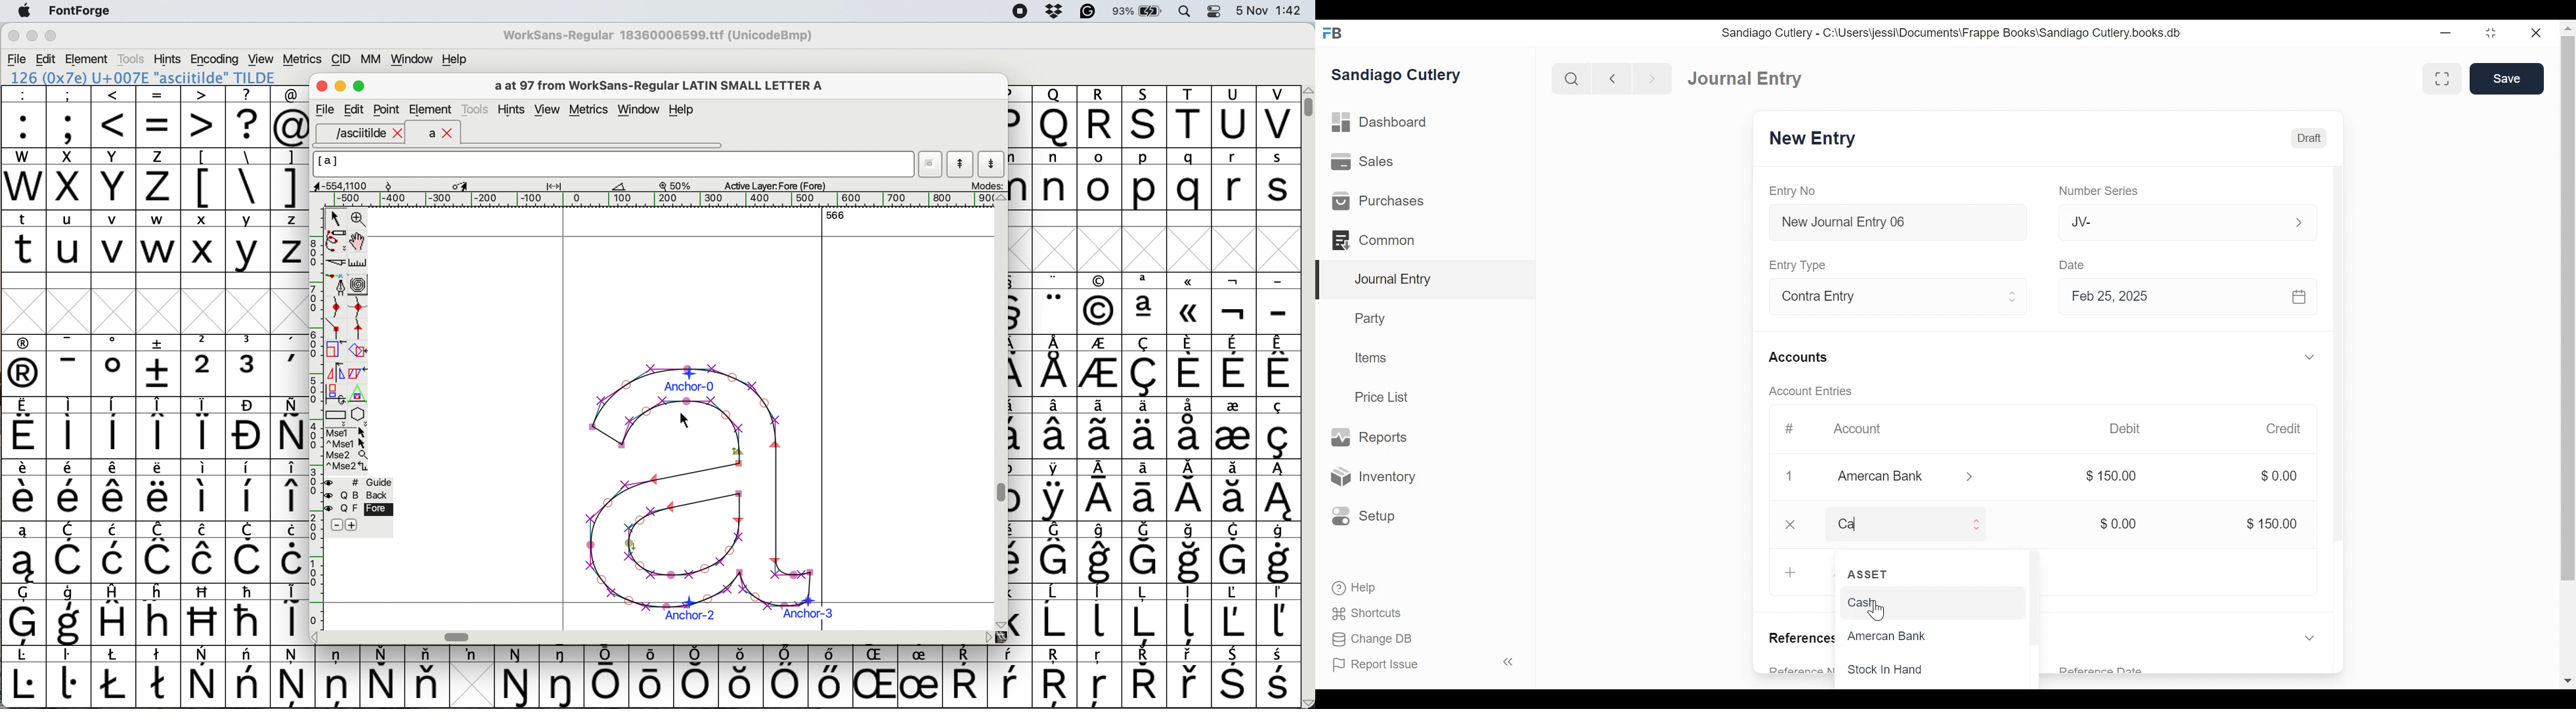  I want to click on ASSET, so click(1869, 572).